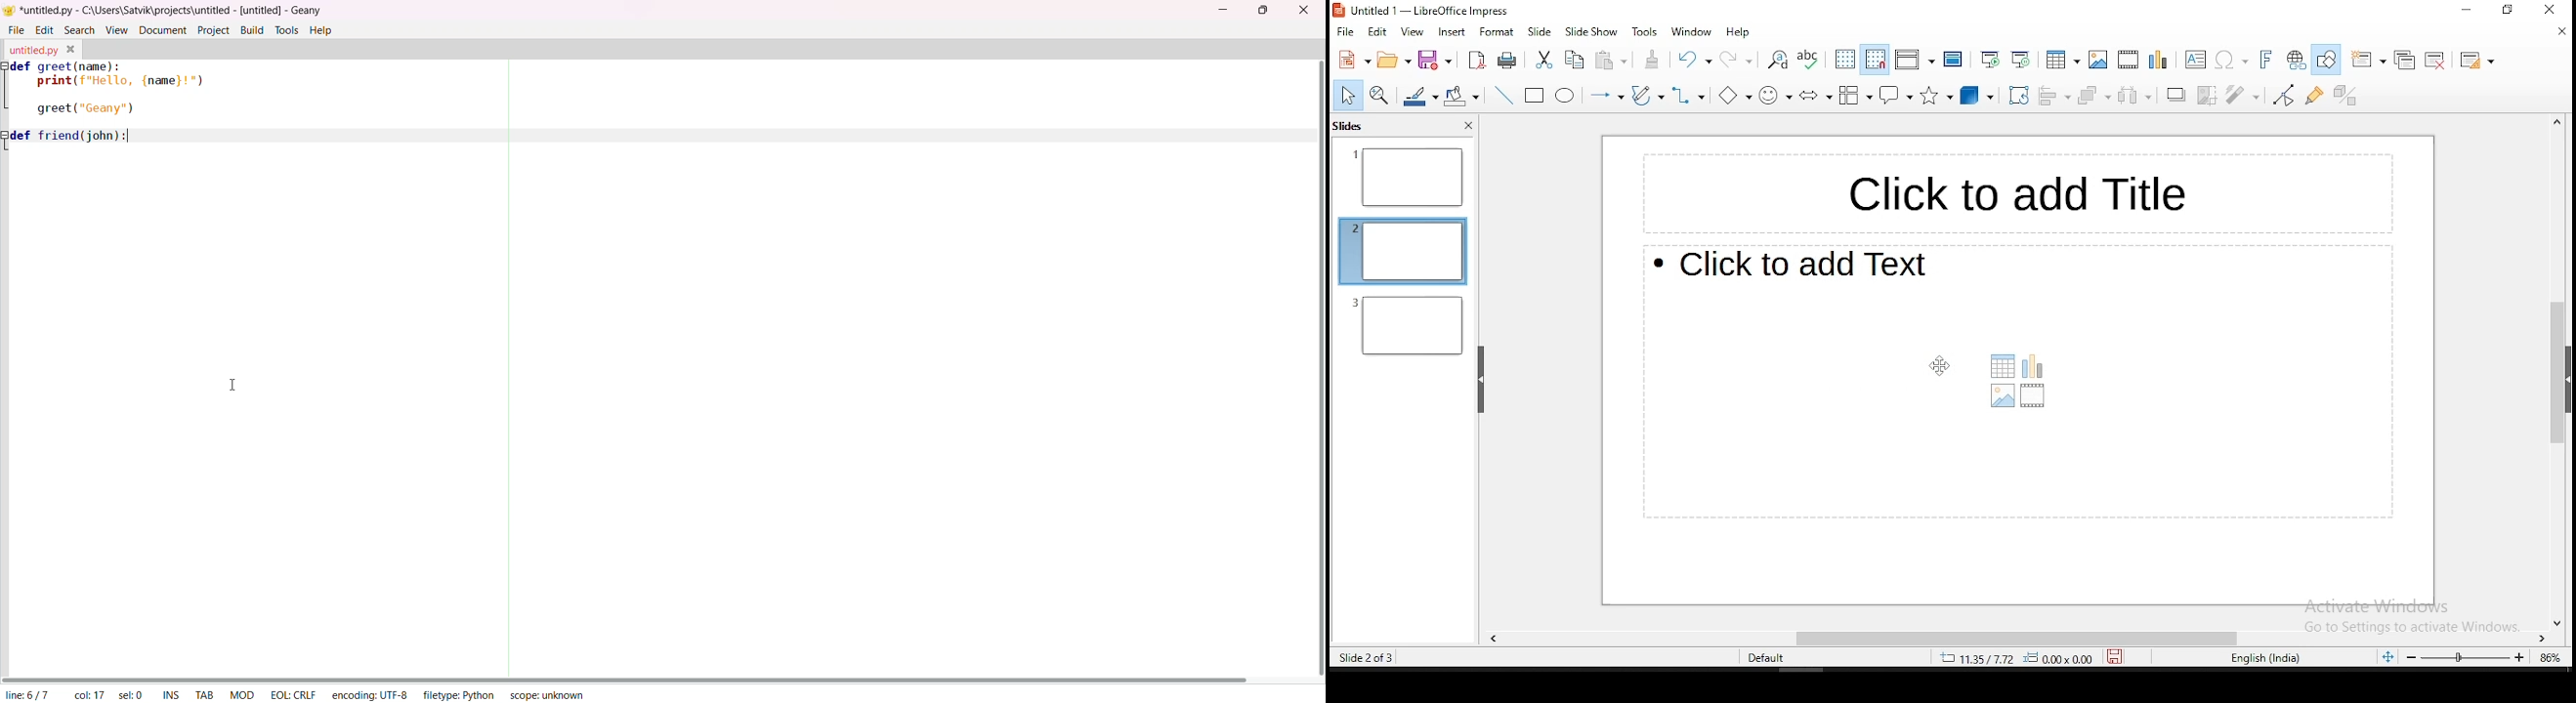 This screenshot has width=2576, height=728. I want to click on find and replace, so click(1777, 62).